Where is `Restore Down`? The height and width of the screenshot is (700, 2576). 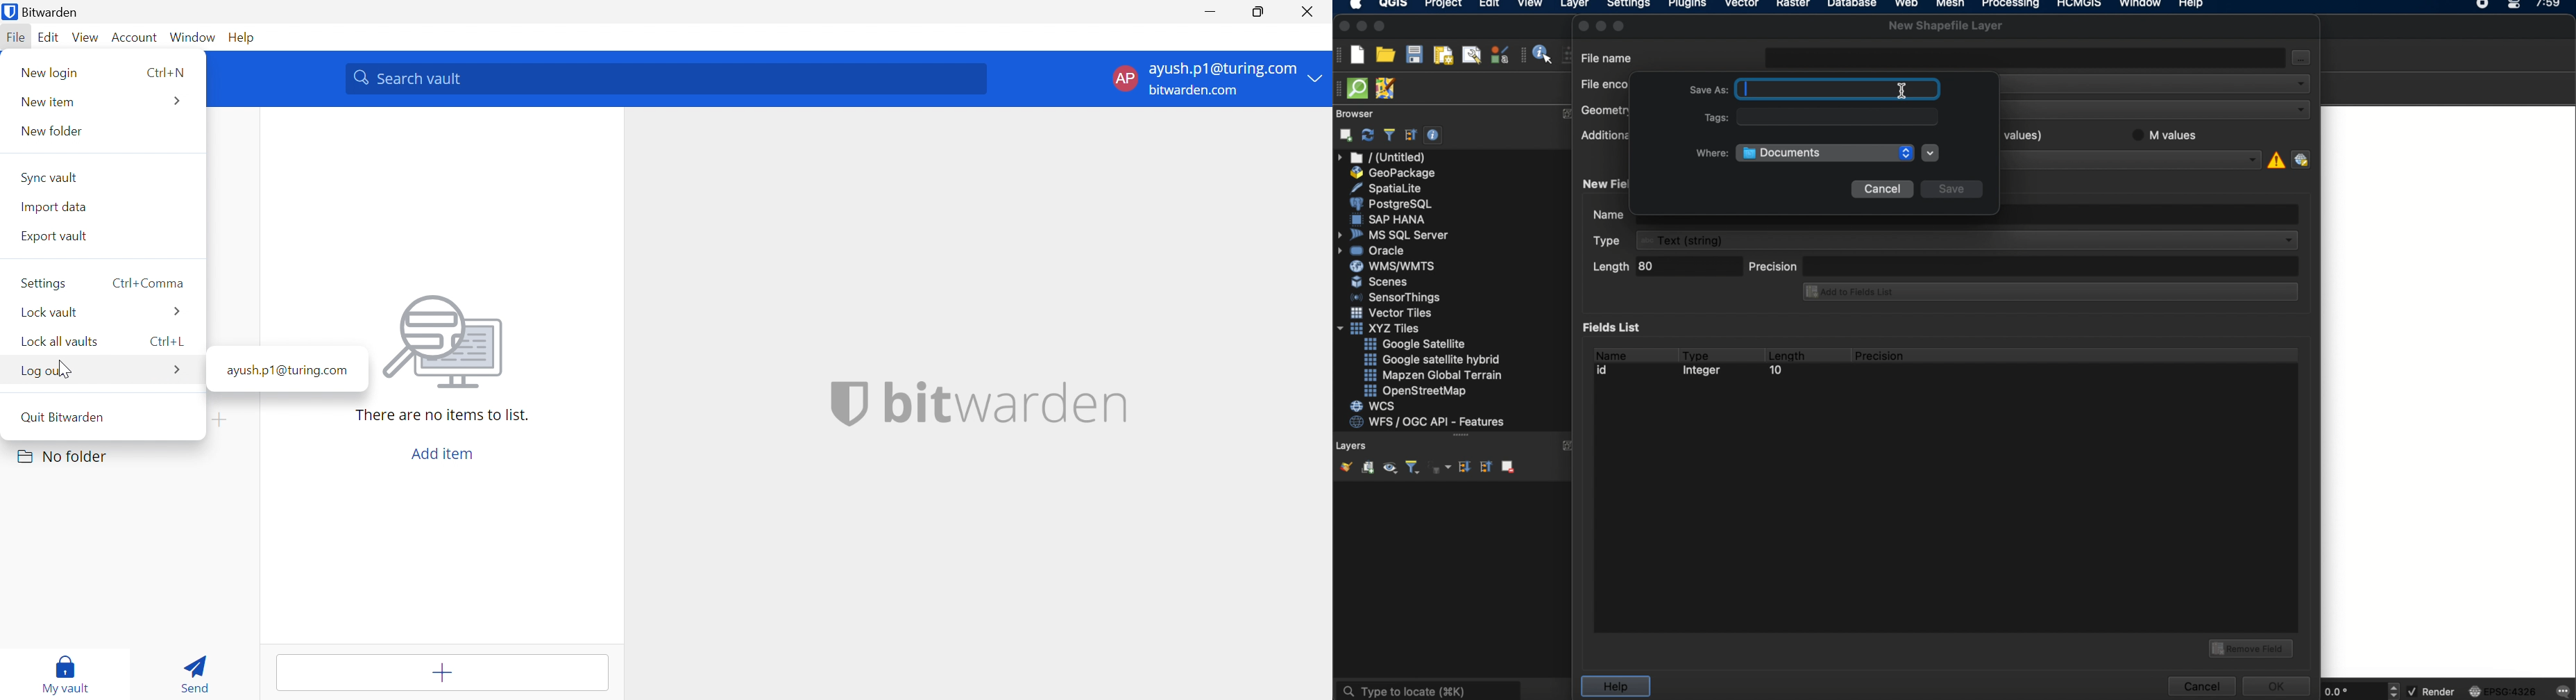
Restore Down is located at coordinates (1257, 12).